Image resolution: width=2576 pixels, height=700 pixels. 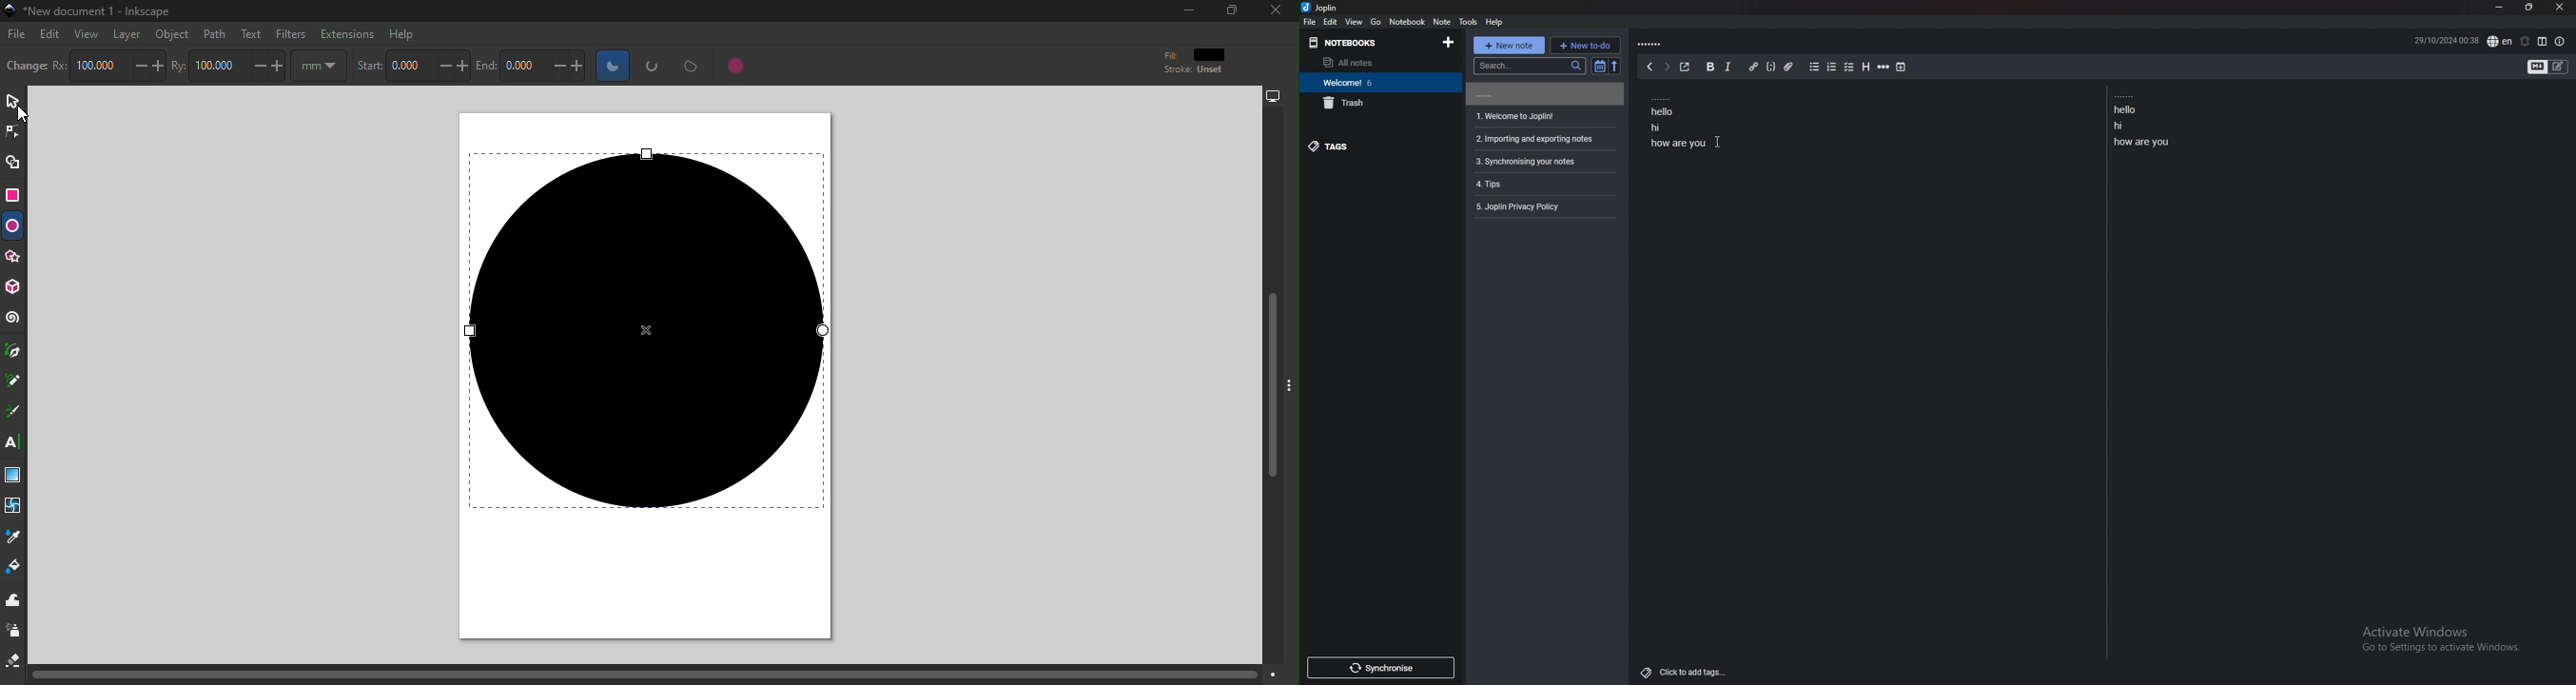 What do you see at coordinates (1381, 103) in the screenshot?
I see `trash` at bounding box center [1381, 103].